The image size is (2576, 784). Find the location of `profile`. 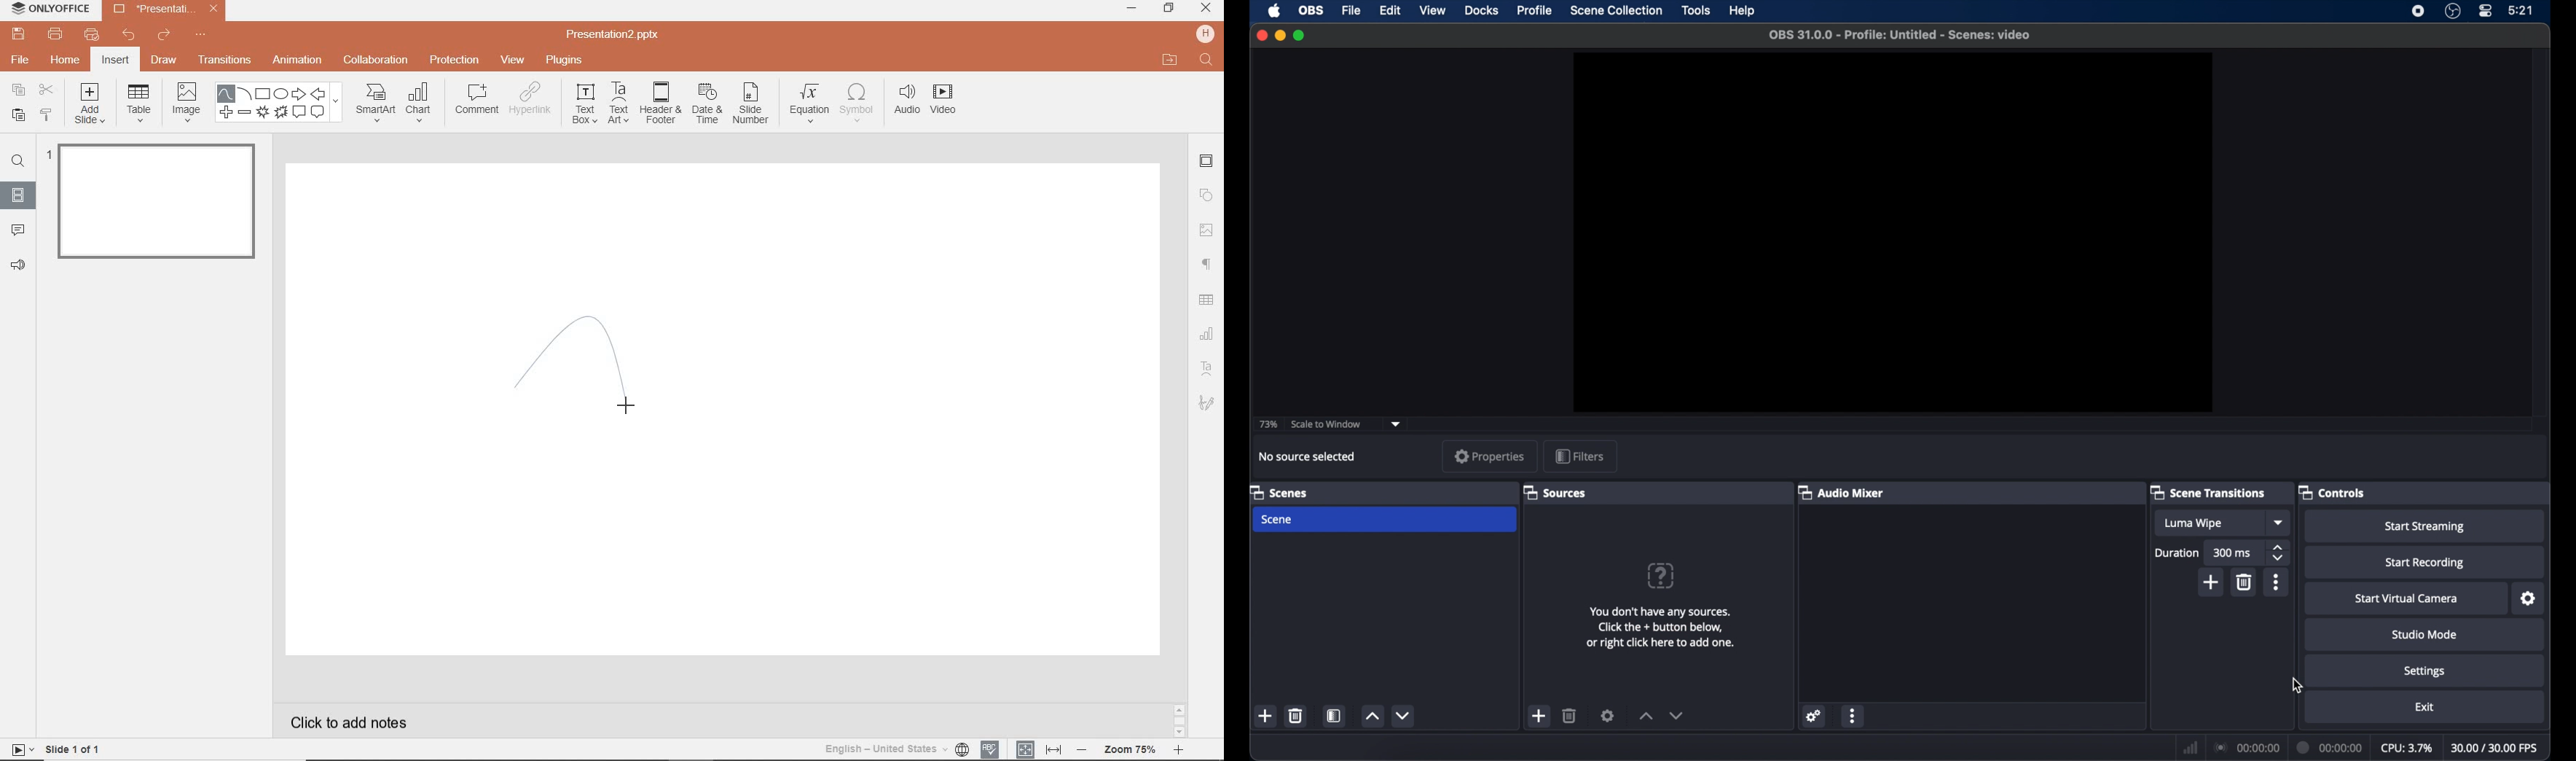

profile is located at coordinates (1535, 10).